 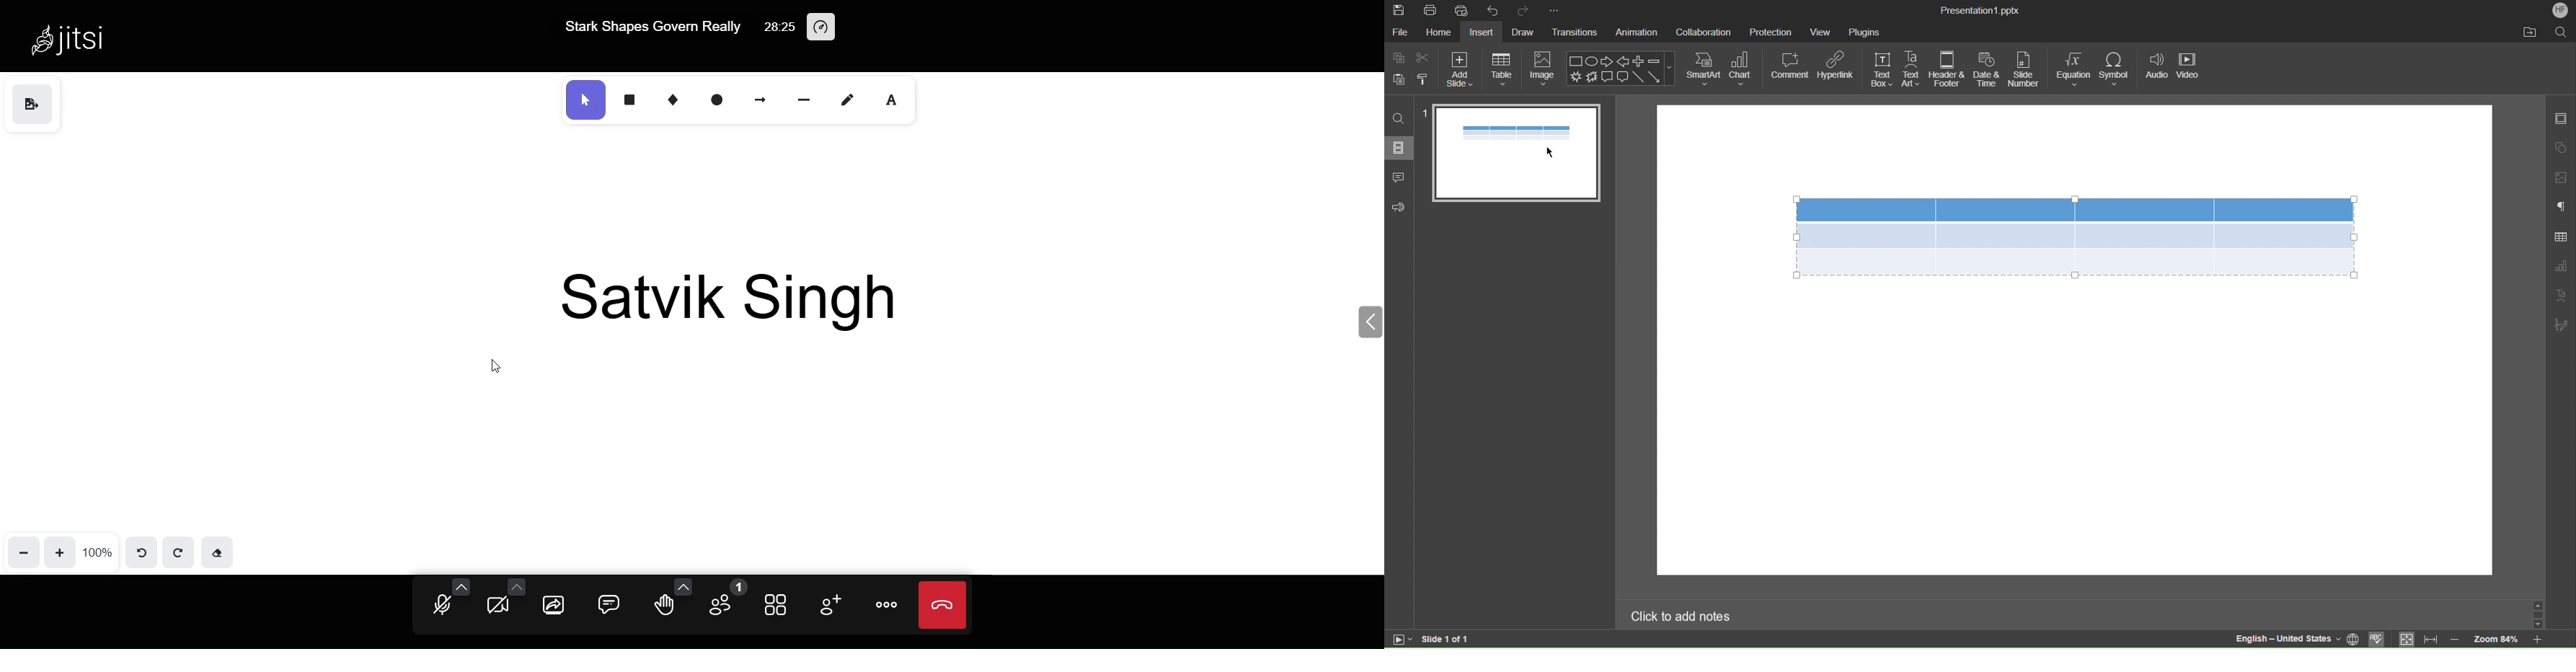 What do you see at coordinates (2189, 68) in the screenshot?
I see `Video` at bounding box center [2189, 68].